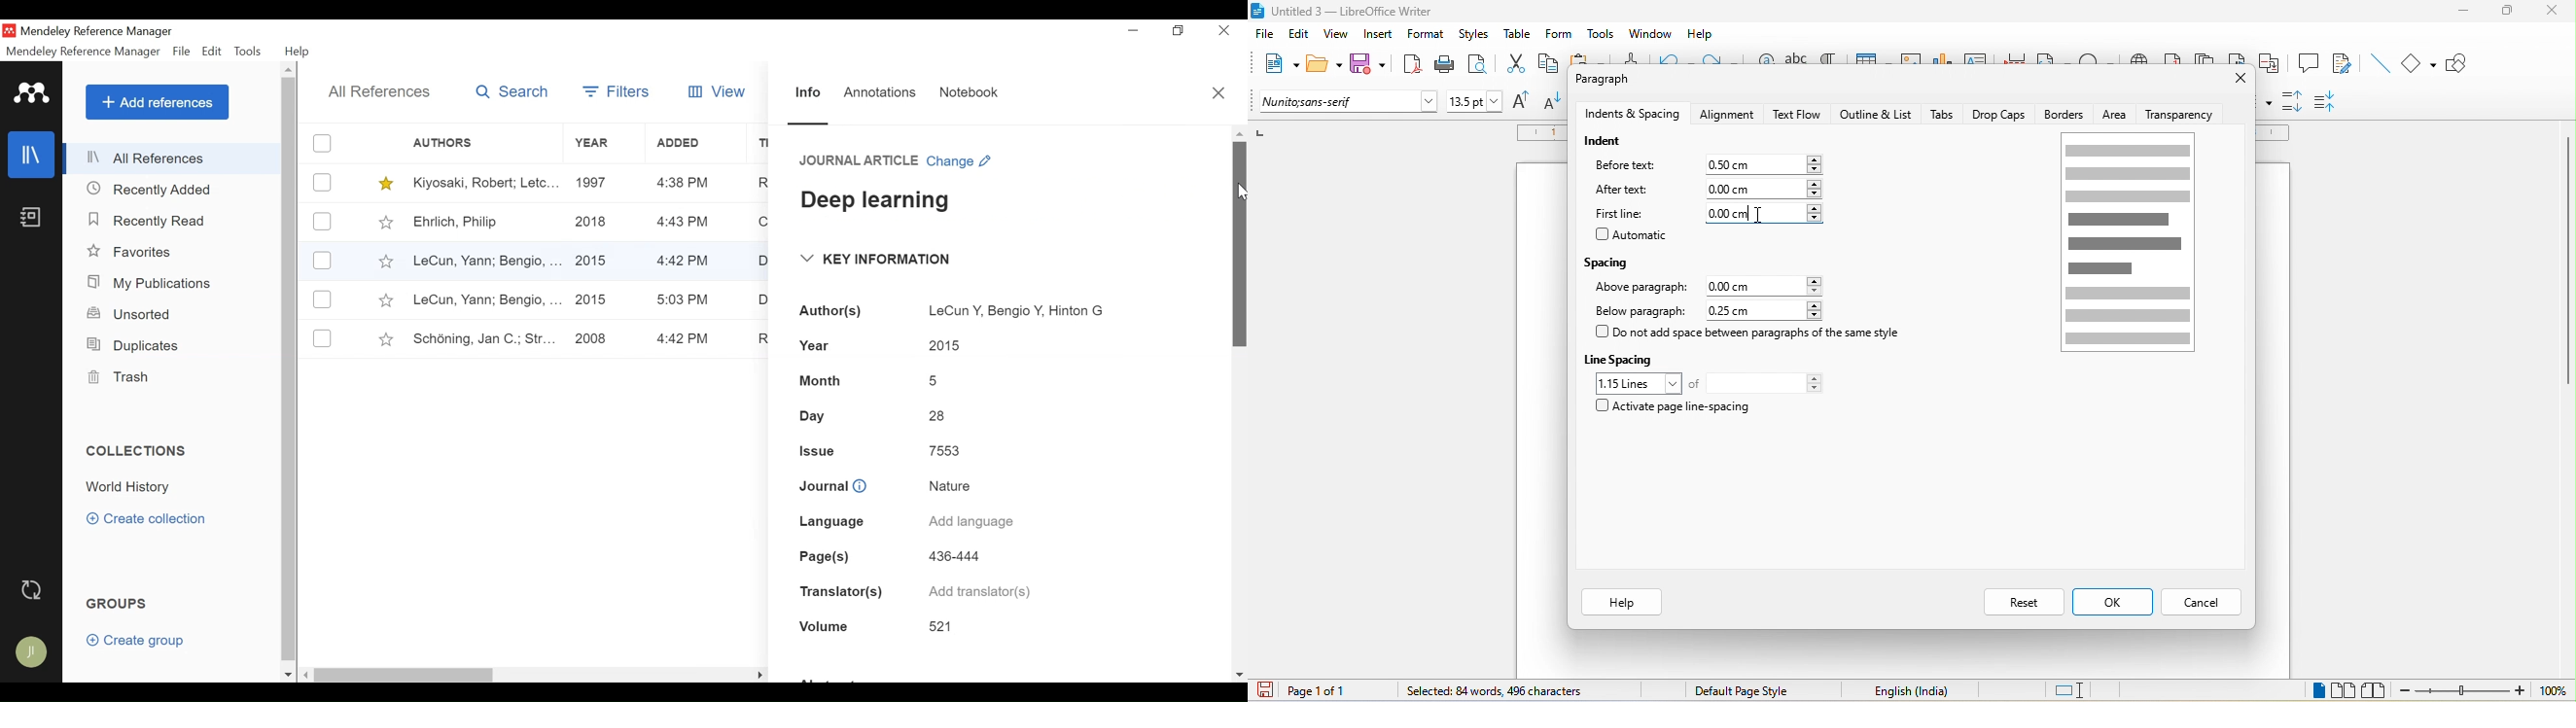 This screenshot has height=728, width=2576. Describe the element at coordinates (1350, 102) in the screenshot. I see `font name` at that location.